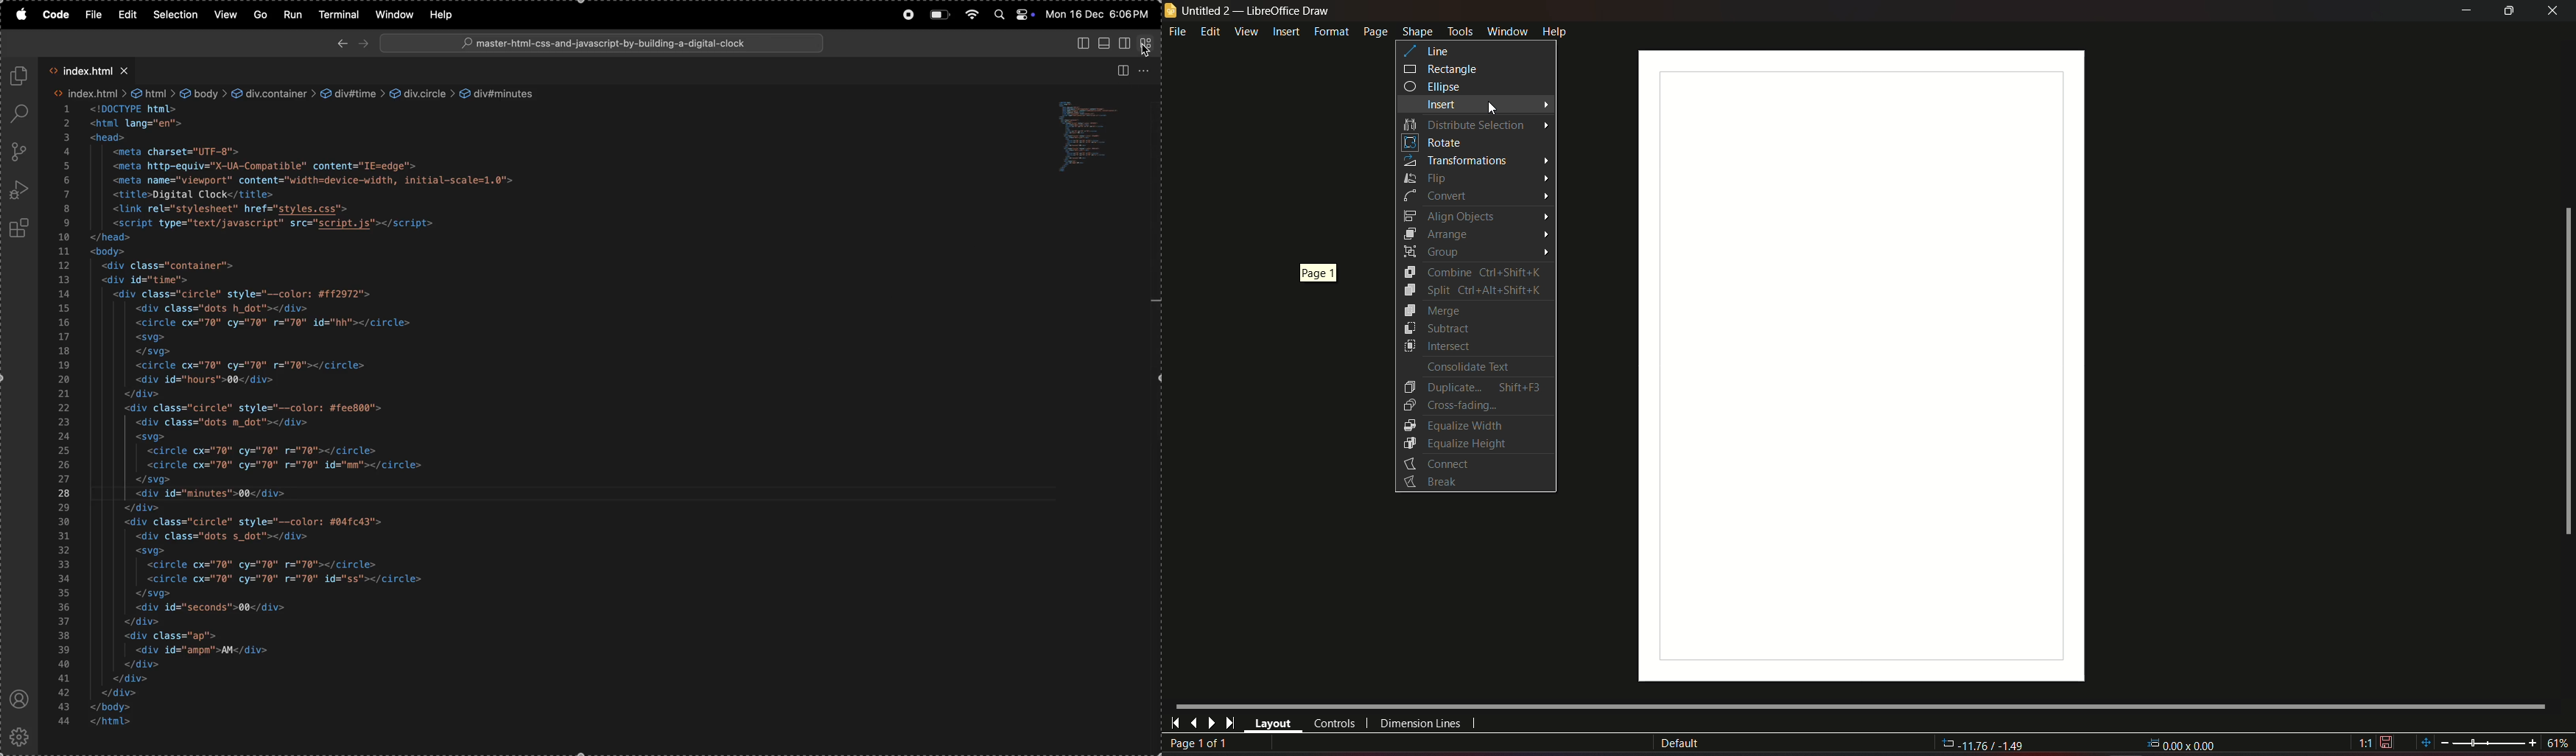 The image size is (2576, 756). What do you see at coordinates (2566, 372) in the screenshot?
I see `scrollbar` at bounding box center [2566, 372].